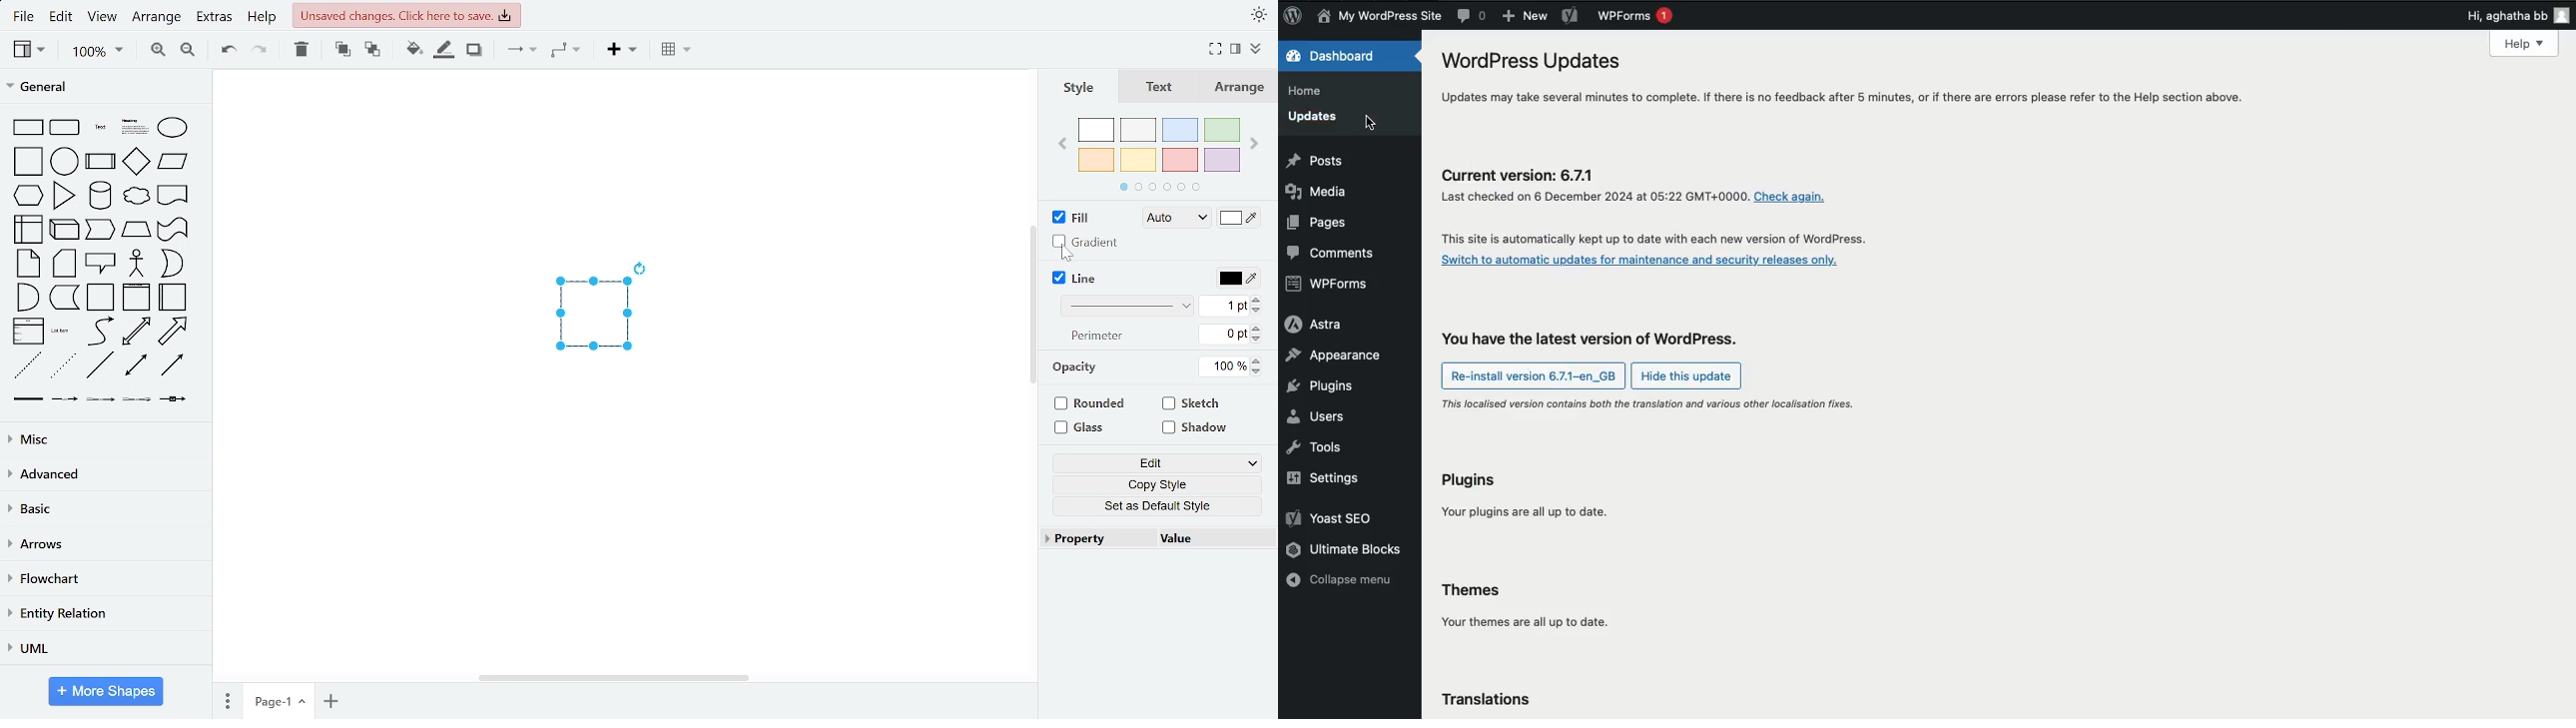 Image resolution: width=2576 pixels, height=728 pixels. What do you see at coordinates (97, 127) in the screenshot?
I see `general shapesgeneral shapes` at bounding box center [97, 127].